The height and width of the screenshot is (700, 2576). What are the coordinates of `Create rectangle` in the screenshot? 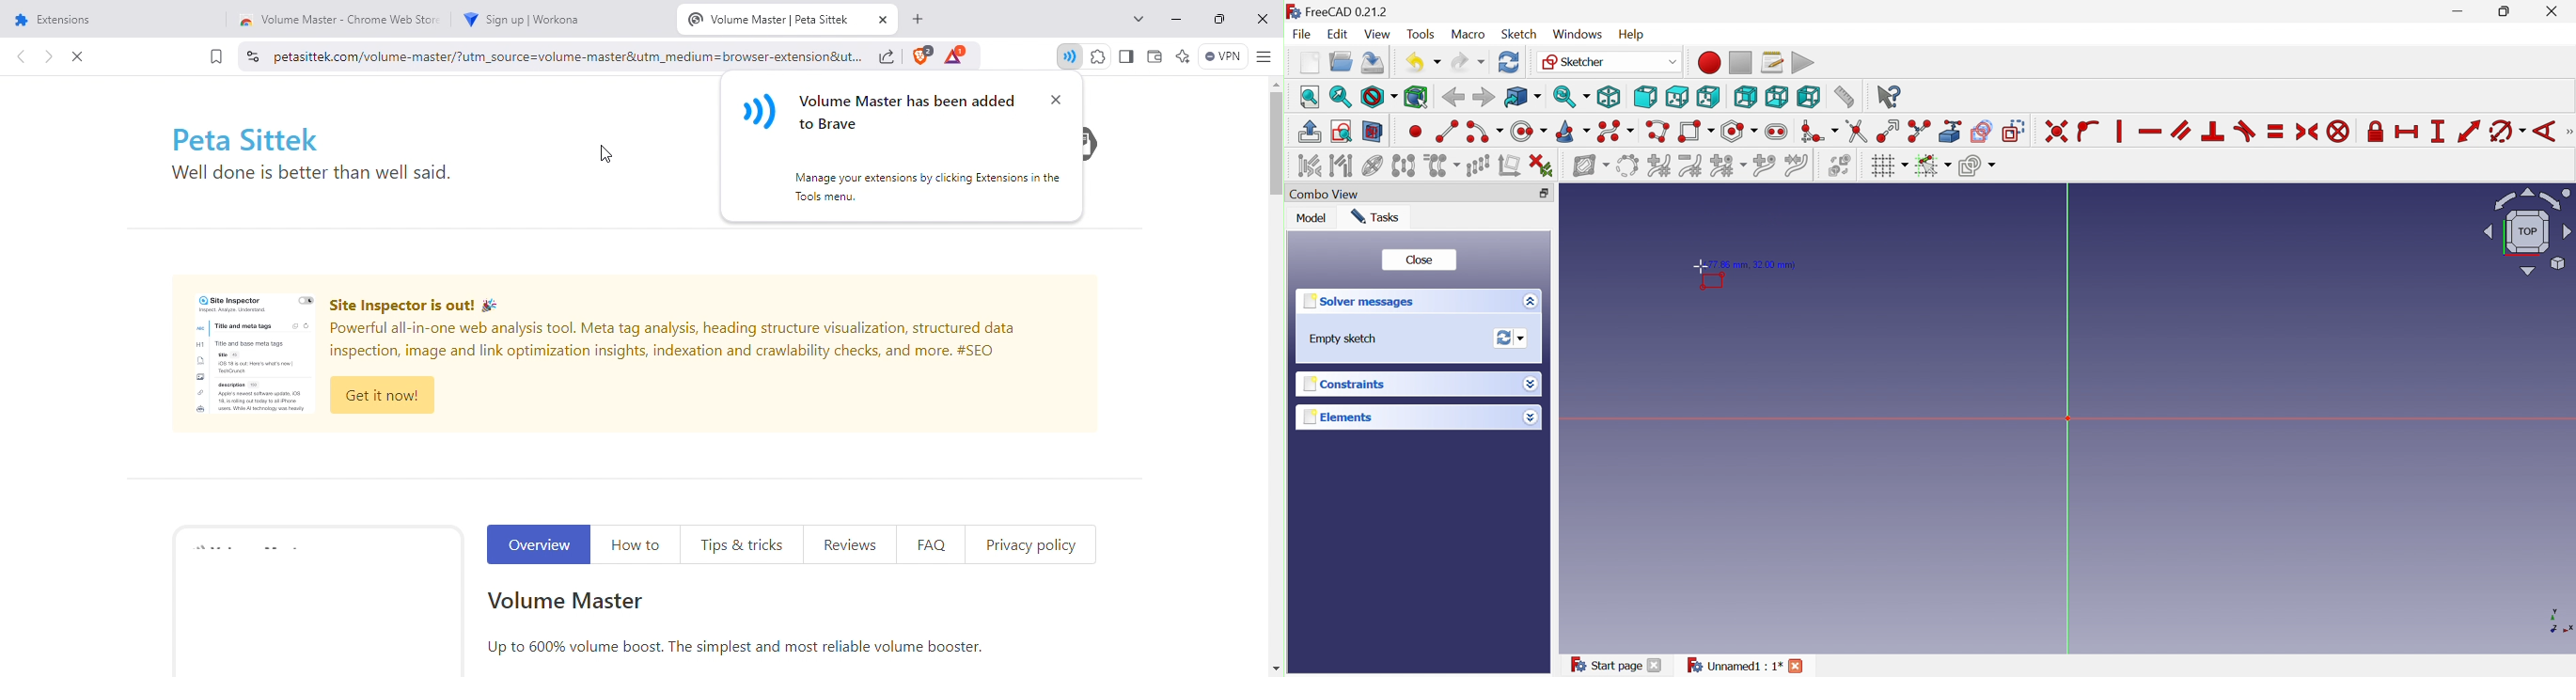 It's located at (1695, 132).